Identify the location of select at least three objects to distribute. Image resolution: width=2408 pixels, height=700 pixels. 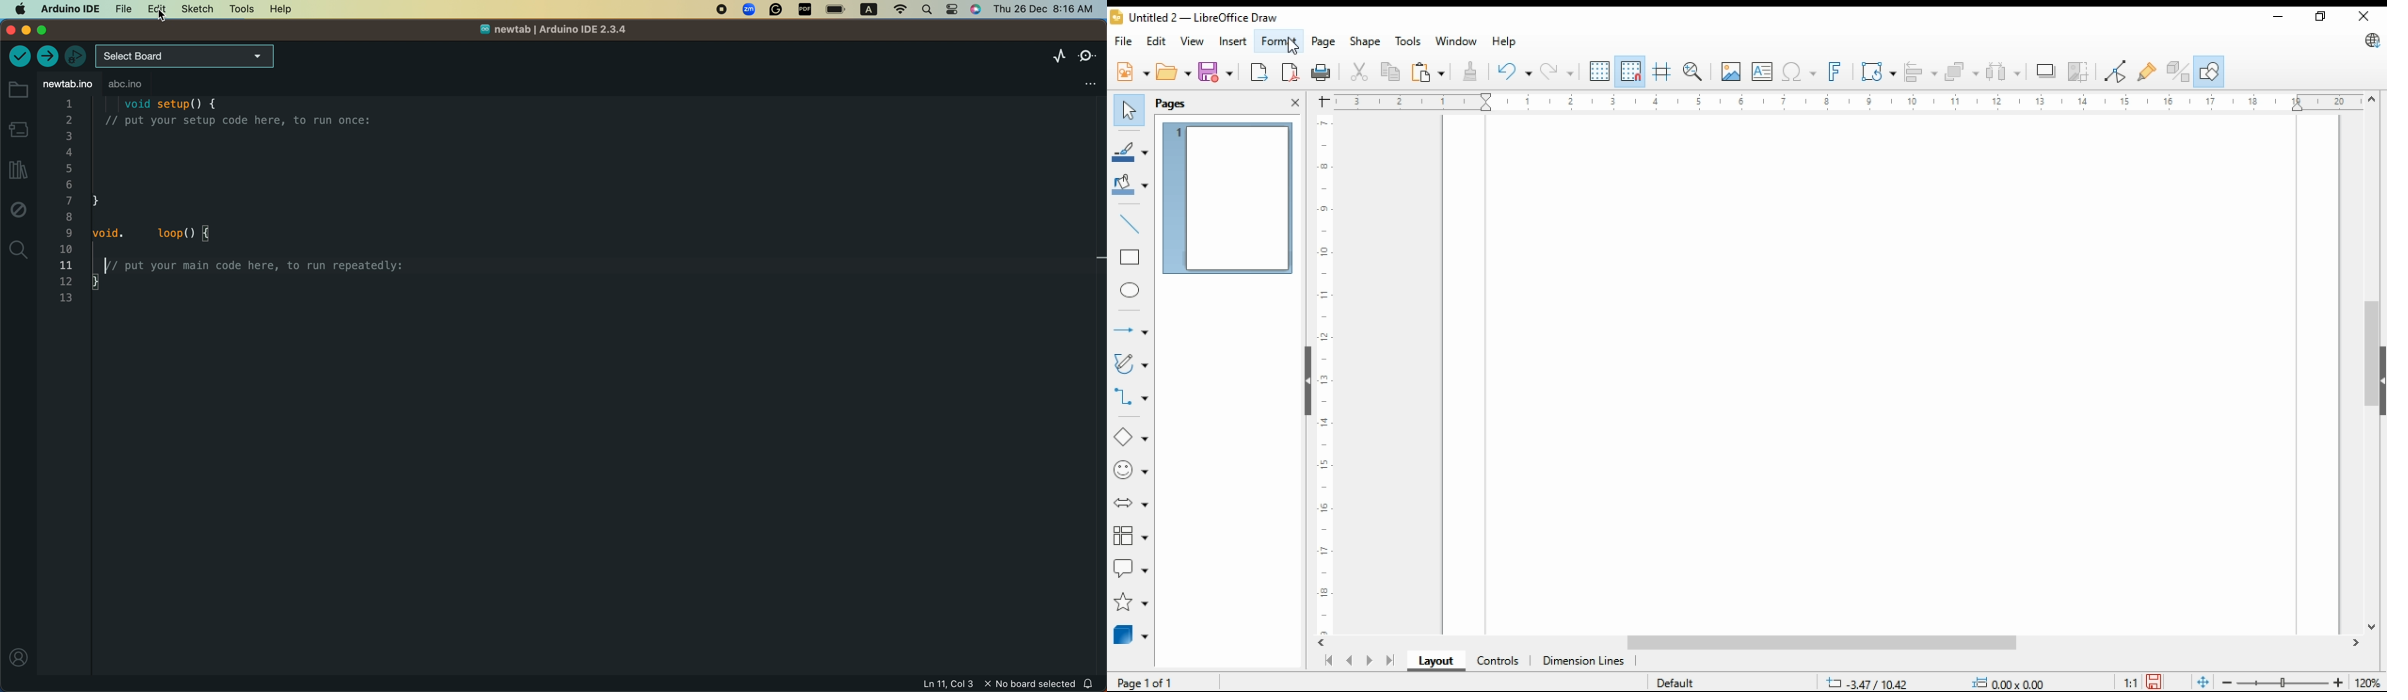
(2003, 72).